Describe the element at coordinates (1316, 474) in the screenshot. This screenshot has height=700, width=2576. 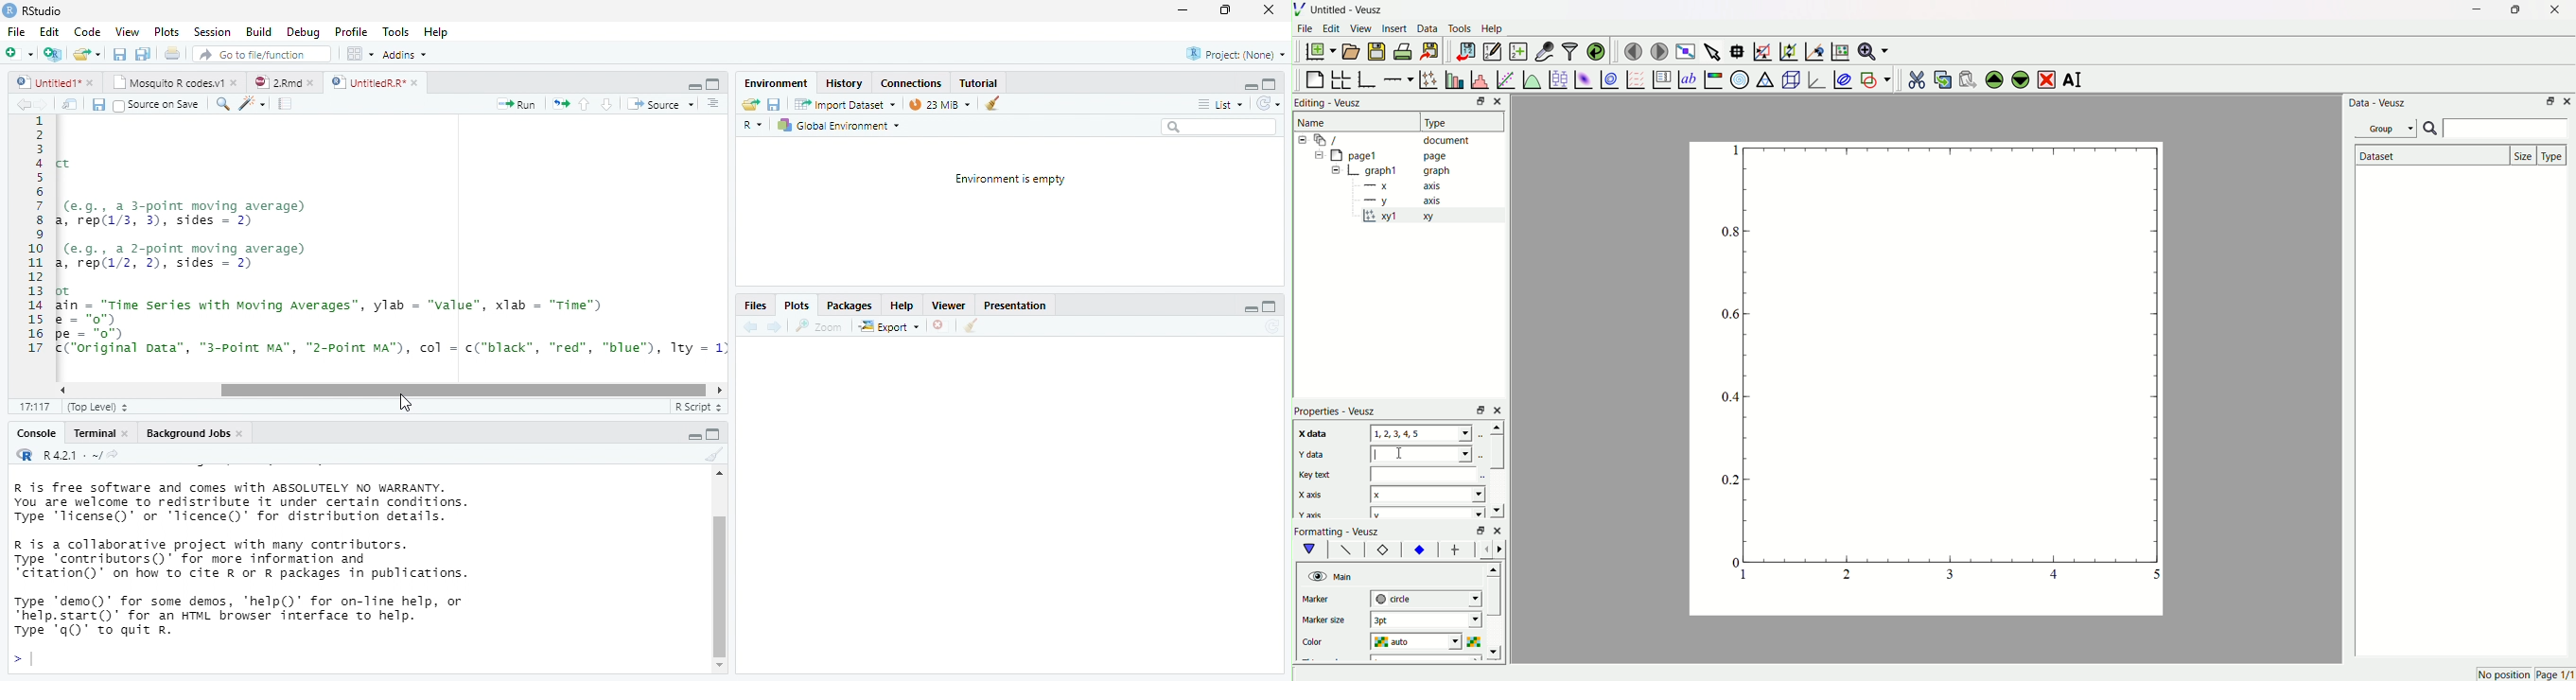
I see `Key text` at that location.